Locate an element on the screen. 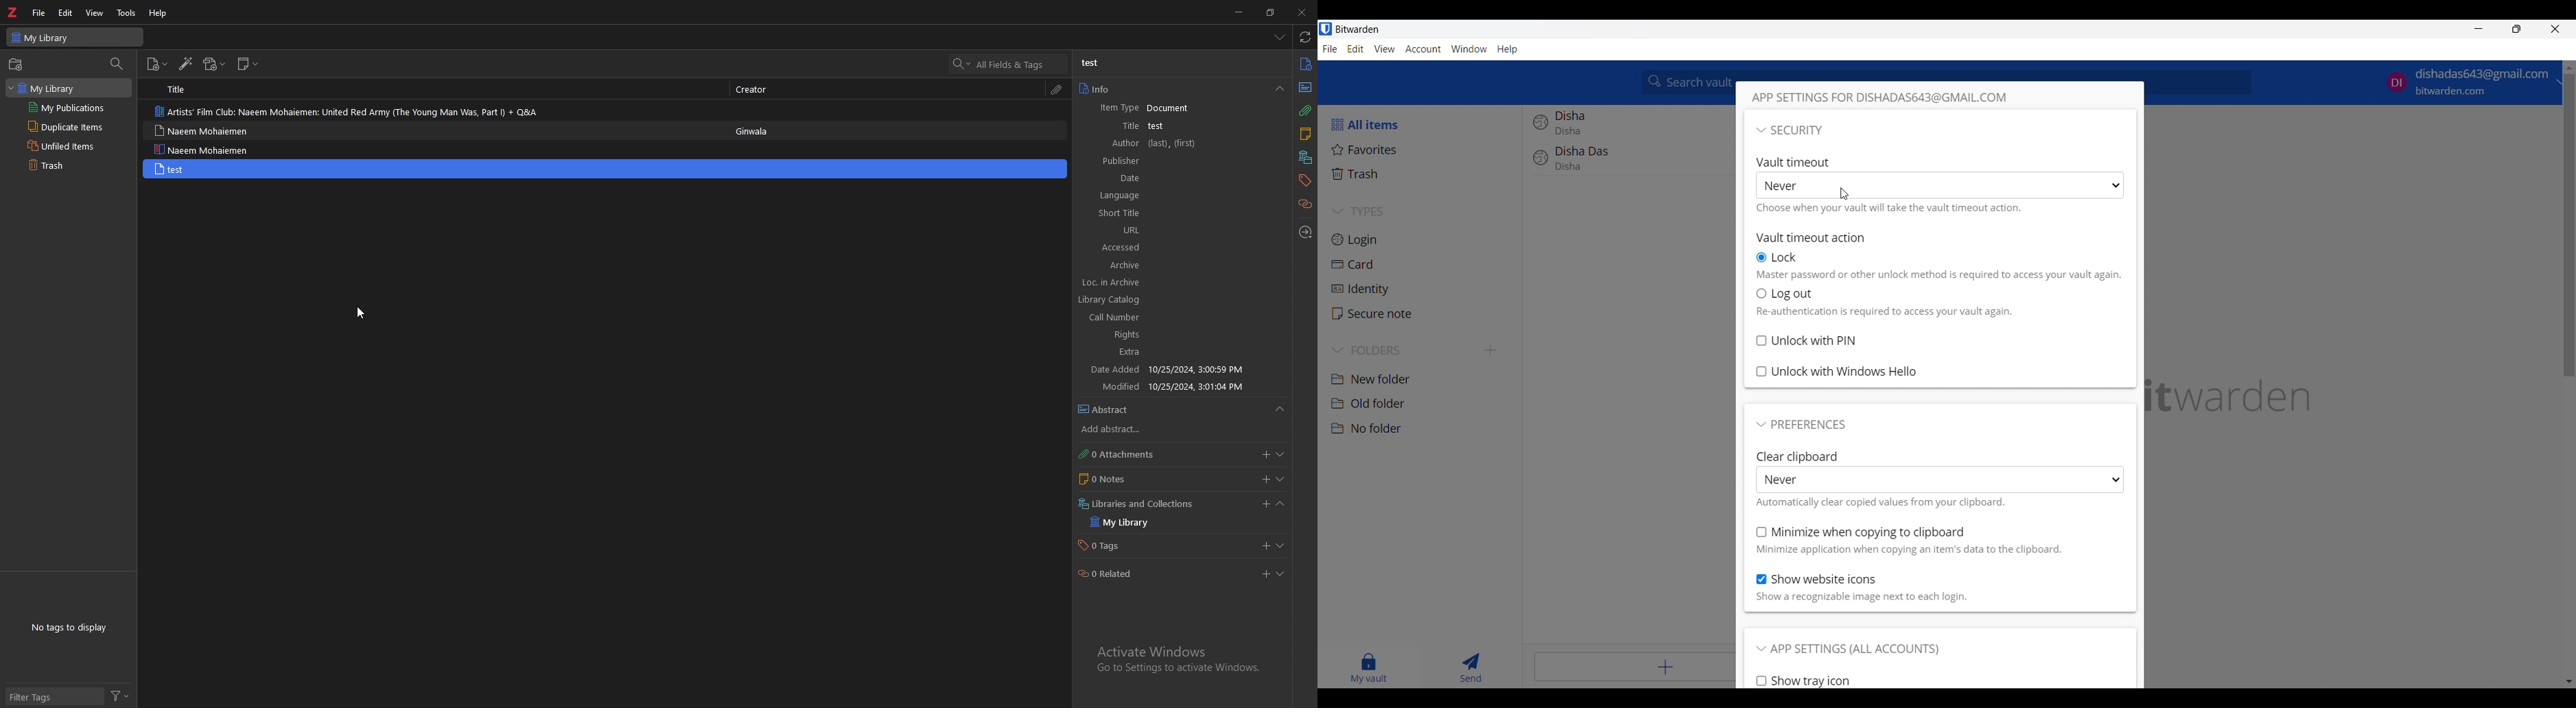 The height and width of the screenshot is (728, 2576). Vault timeout options is located at coordinates (1939, 186).